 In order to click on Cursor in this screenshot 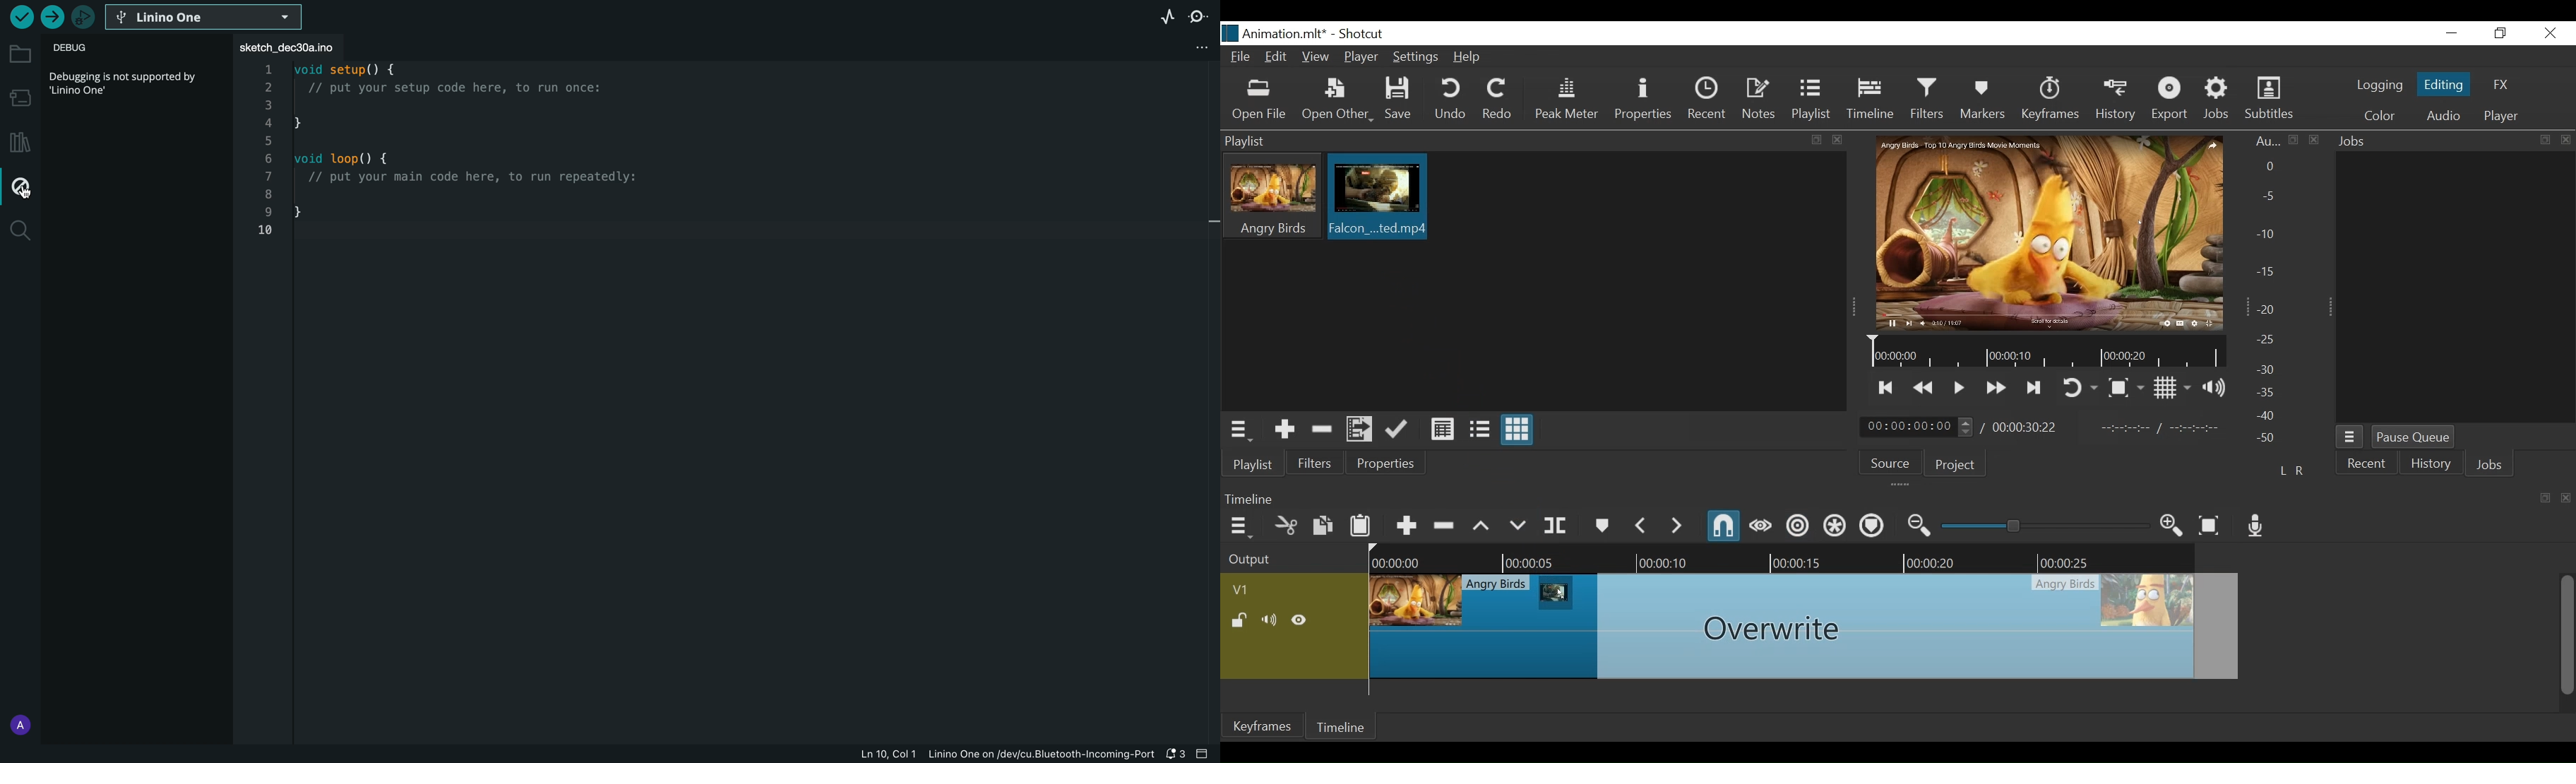, I will do `click(1387, 195)`.